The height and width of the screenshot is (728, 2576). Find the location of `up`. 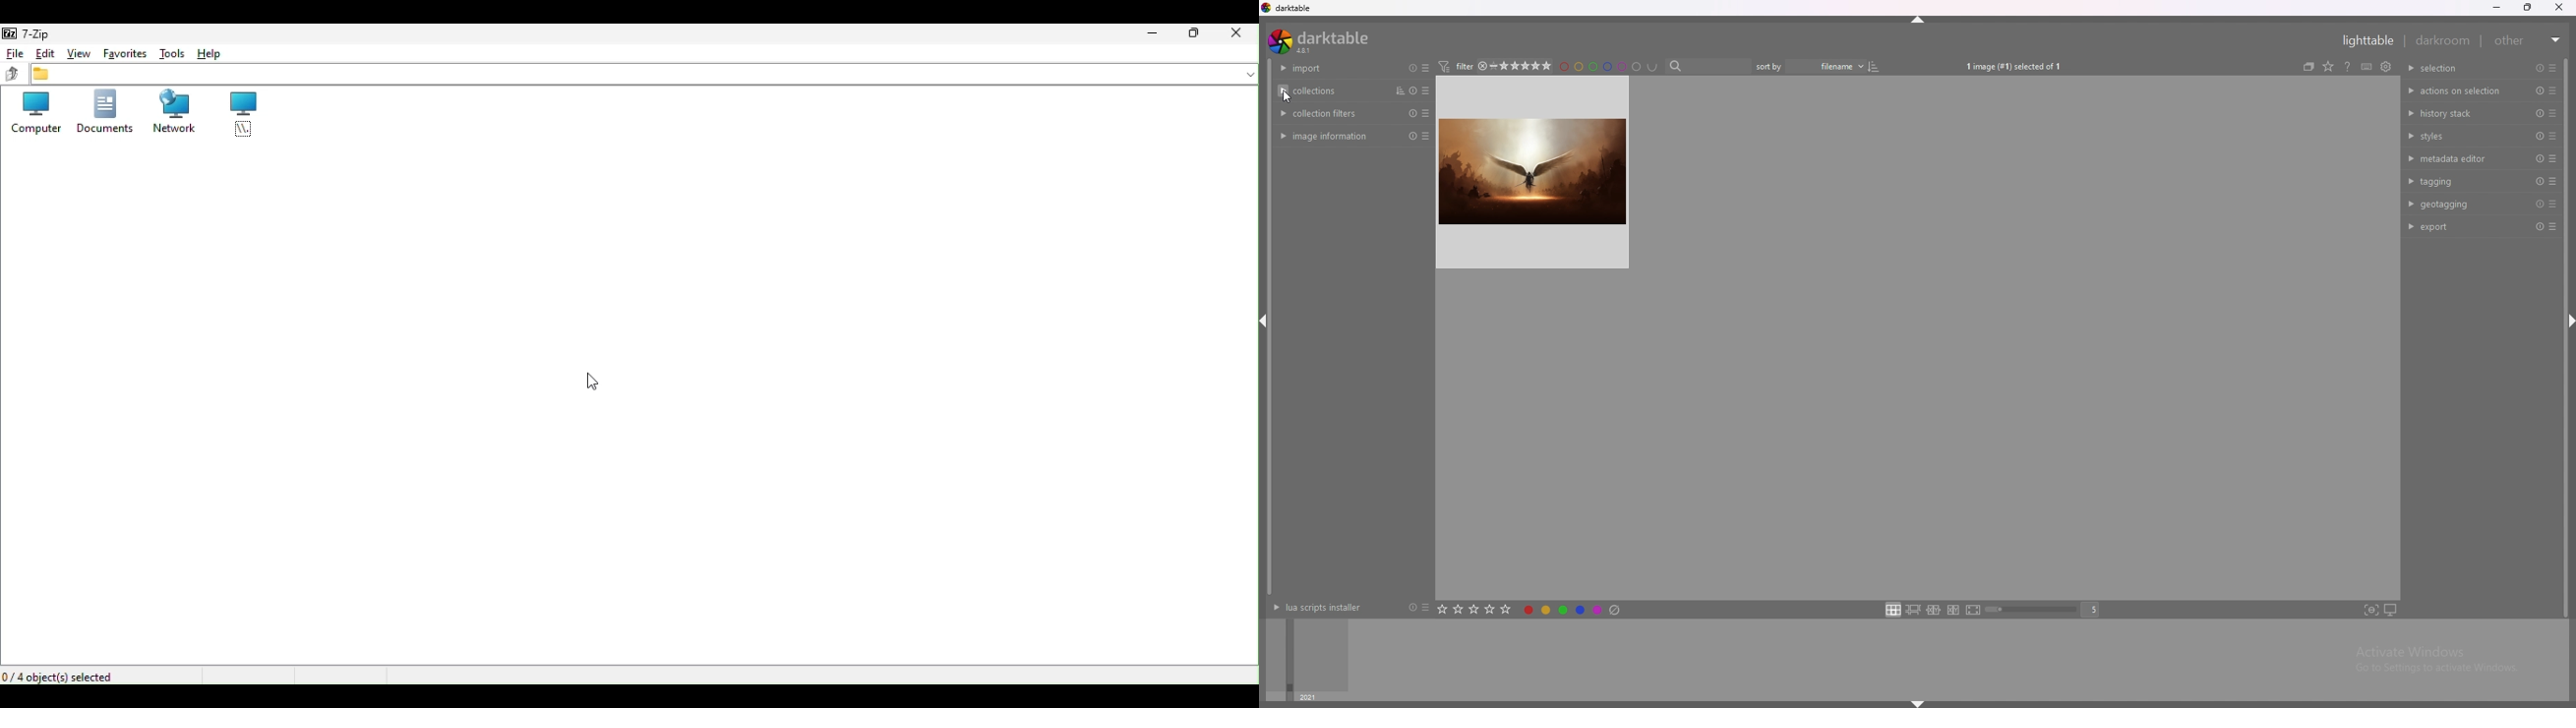

up is located at coordinates (11, 75).